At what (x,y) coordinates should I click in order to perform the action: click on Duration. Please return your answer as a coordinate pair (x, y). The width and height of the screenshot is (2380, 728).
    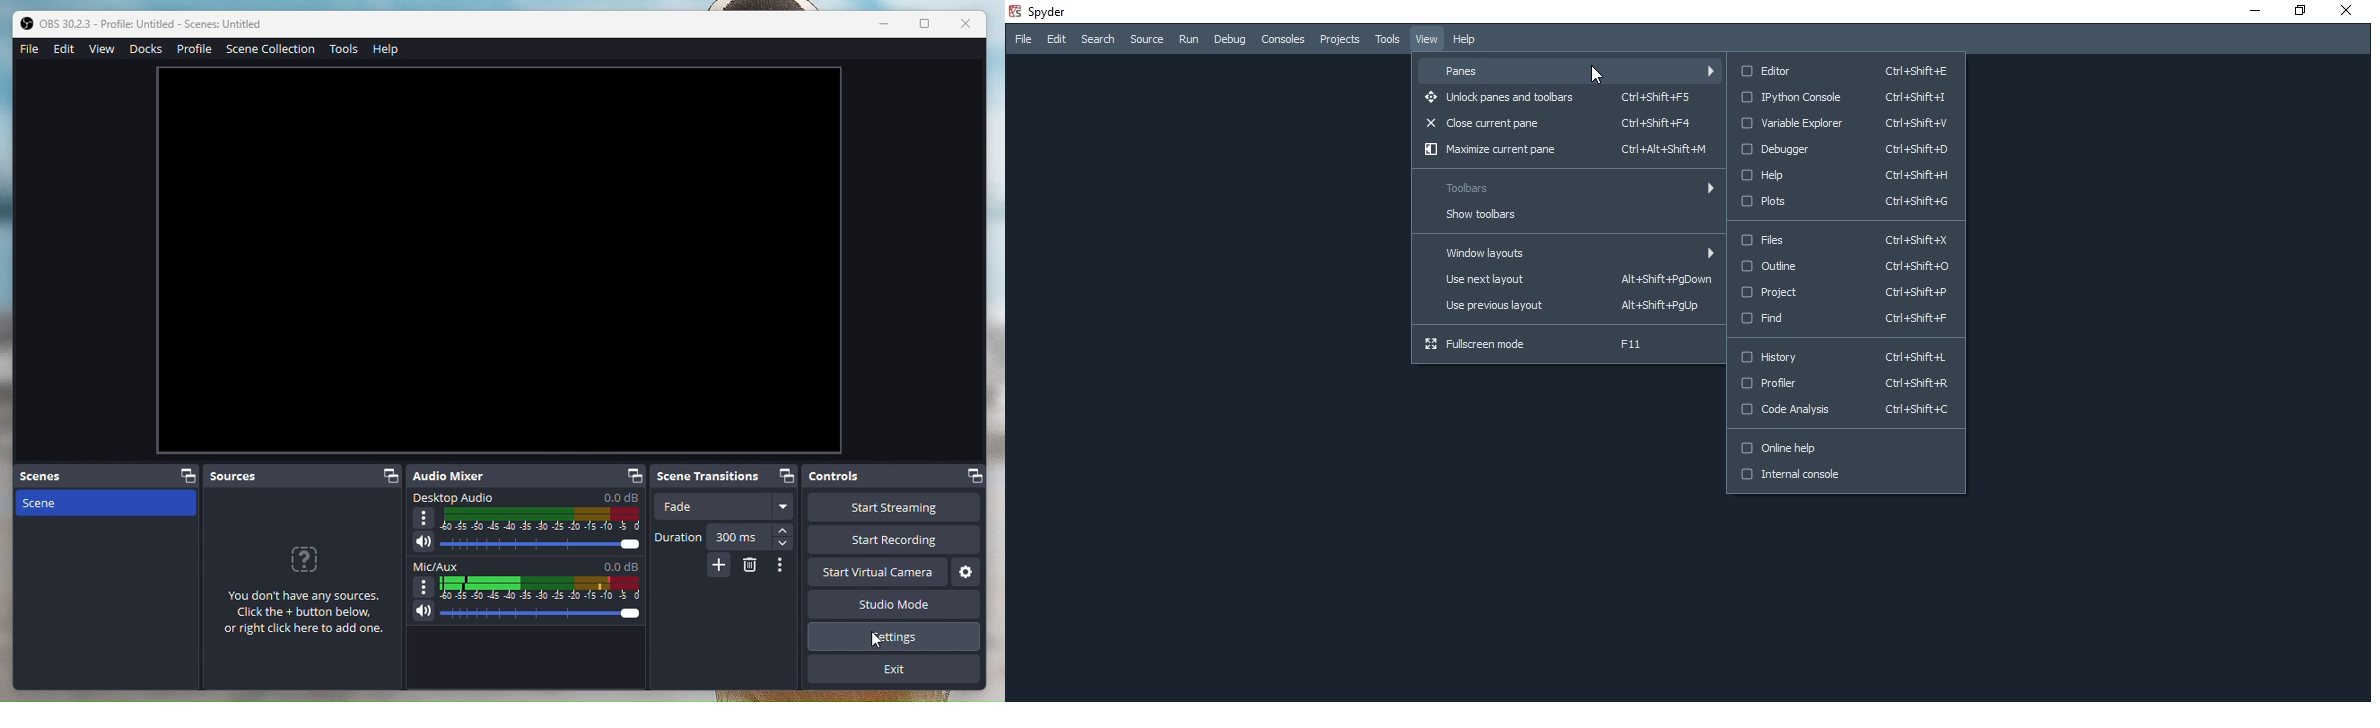
    Looking at the image, I should click on (725, 539).